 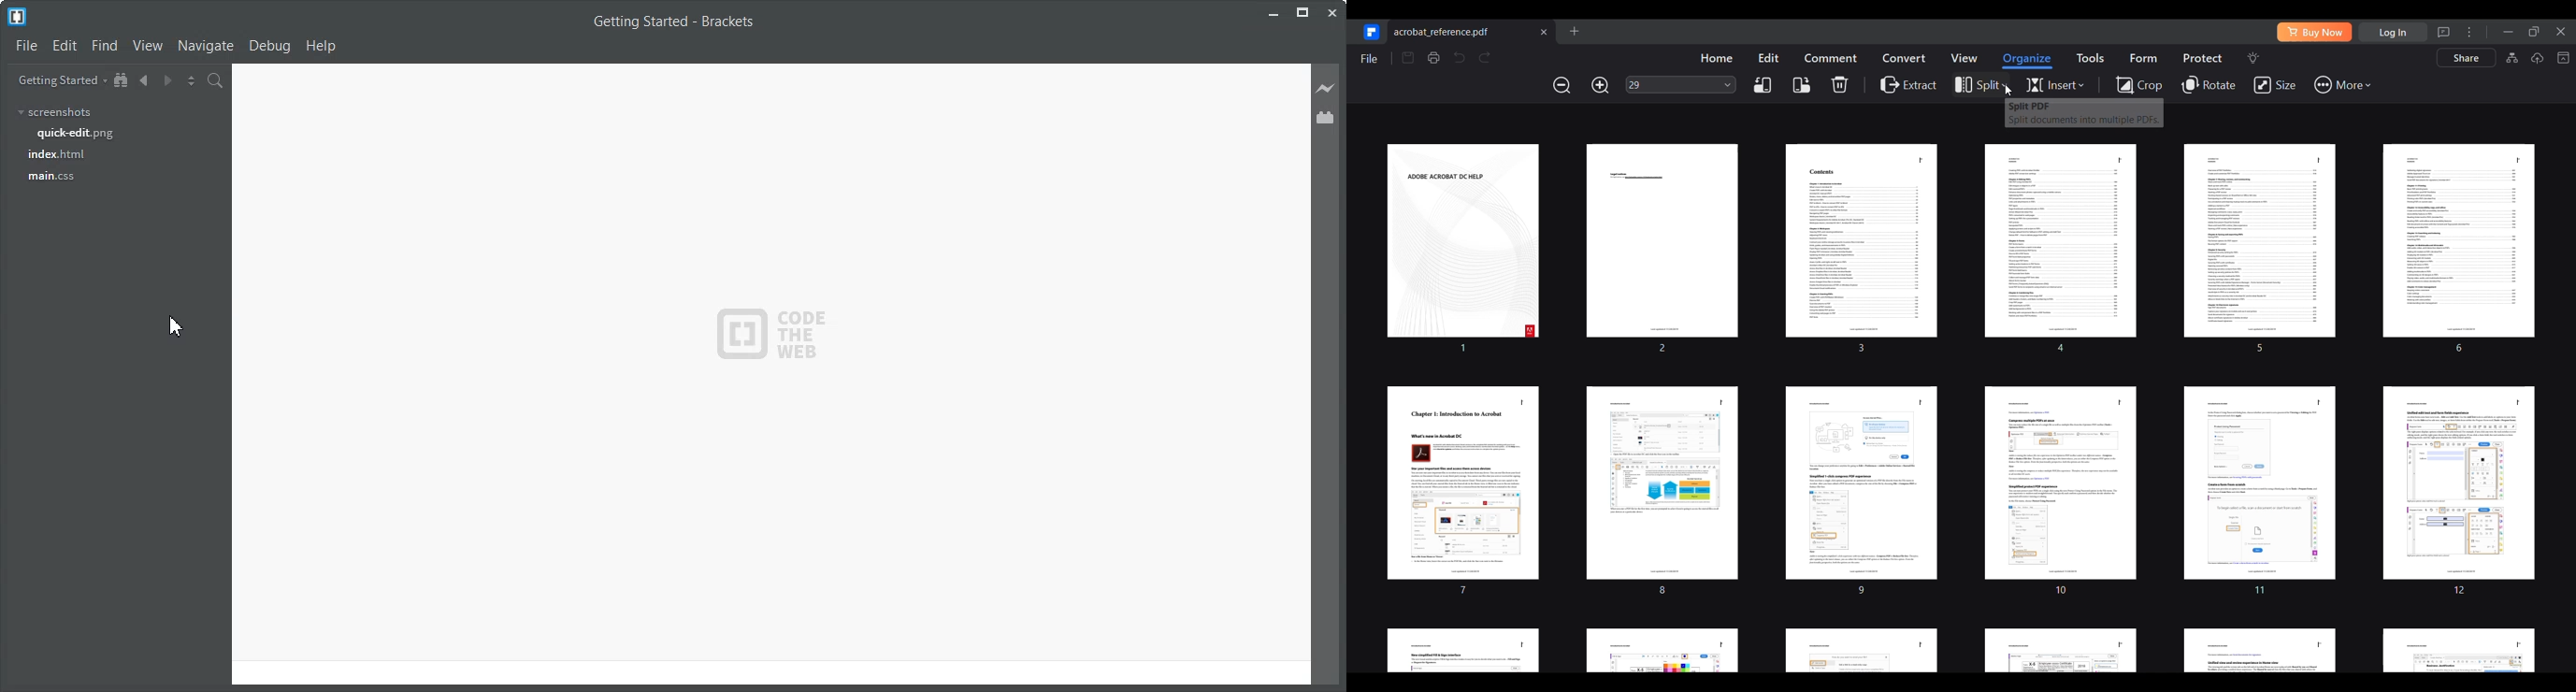 What do you see at coordinates (56, 154) in the screenshot?
I see `index.html` at bounding box center [56, 154].